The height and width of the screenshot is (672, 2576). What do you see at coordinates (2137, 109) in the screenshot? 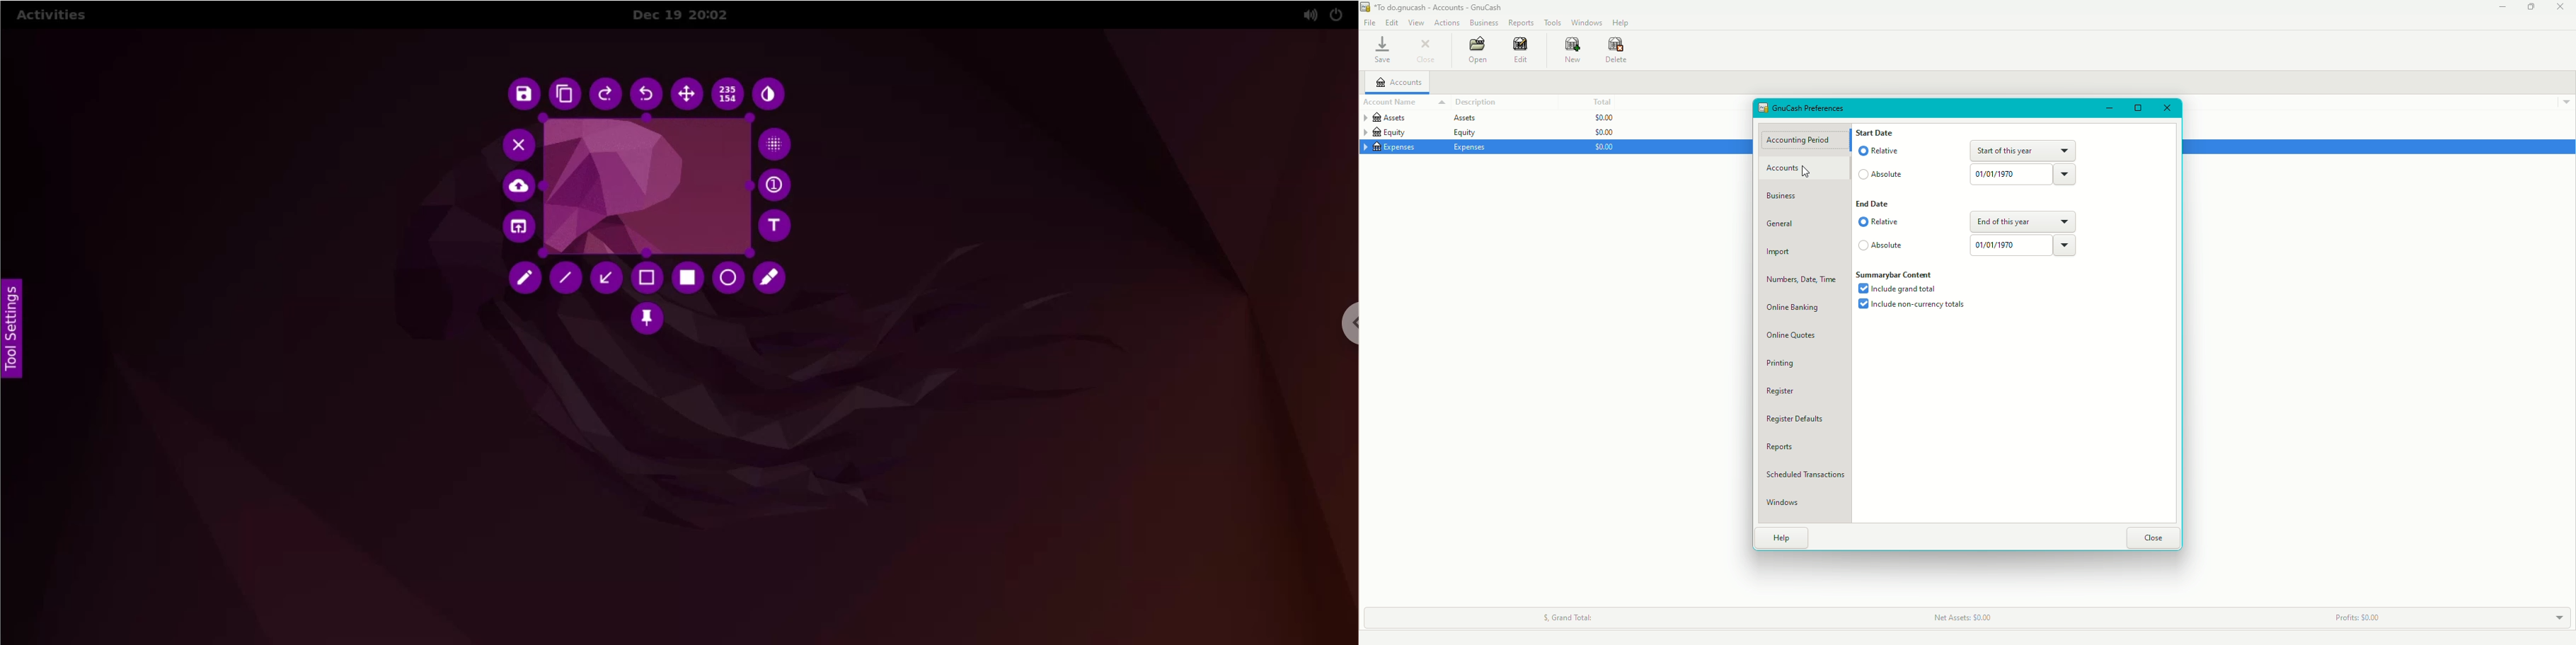
I see `Restore` at bounding box center [2137, 109].